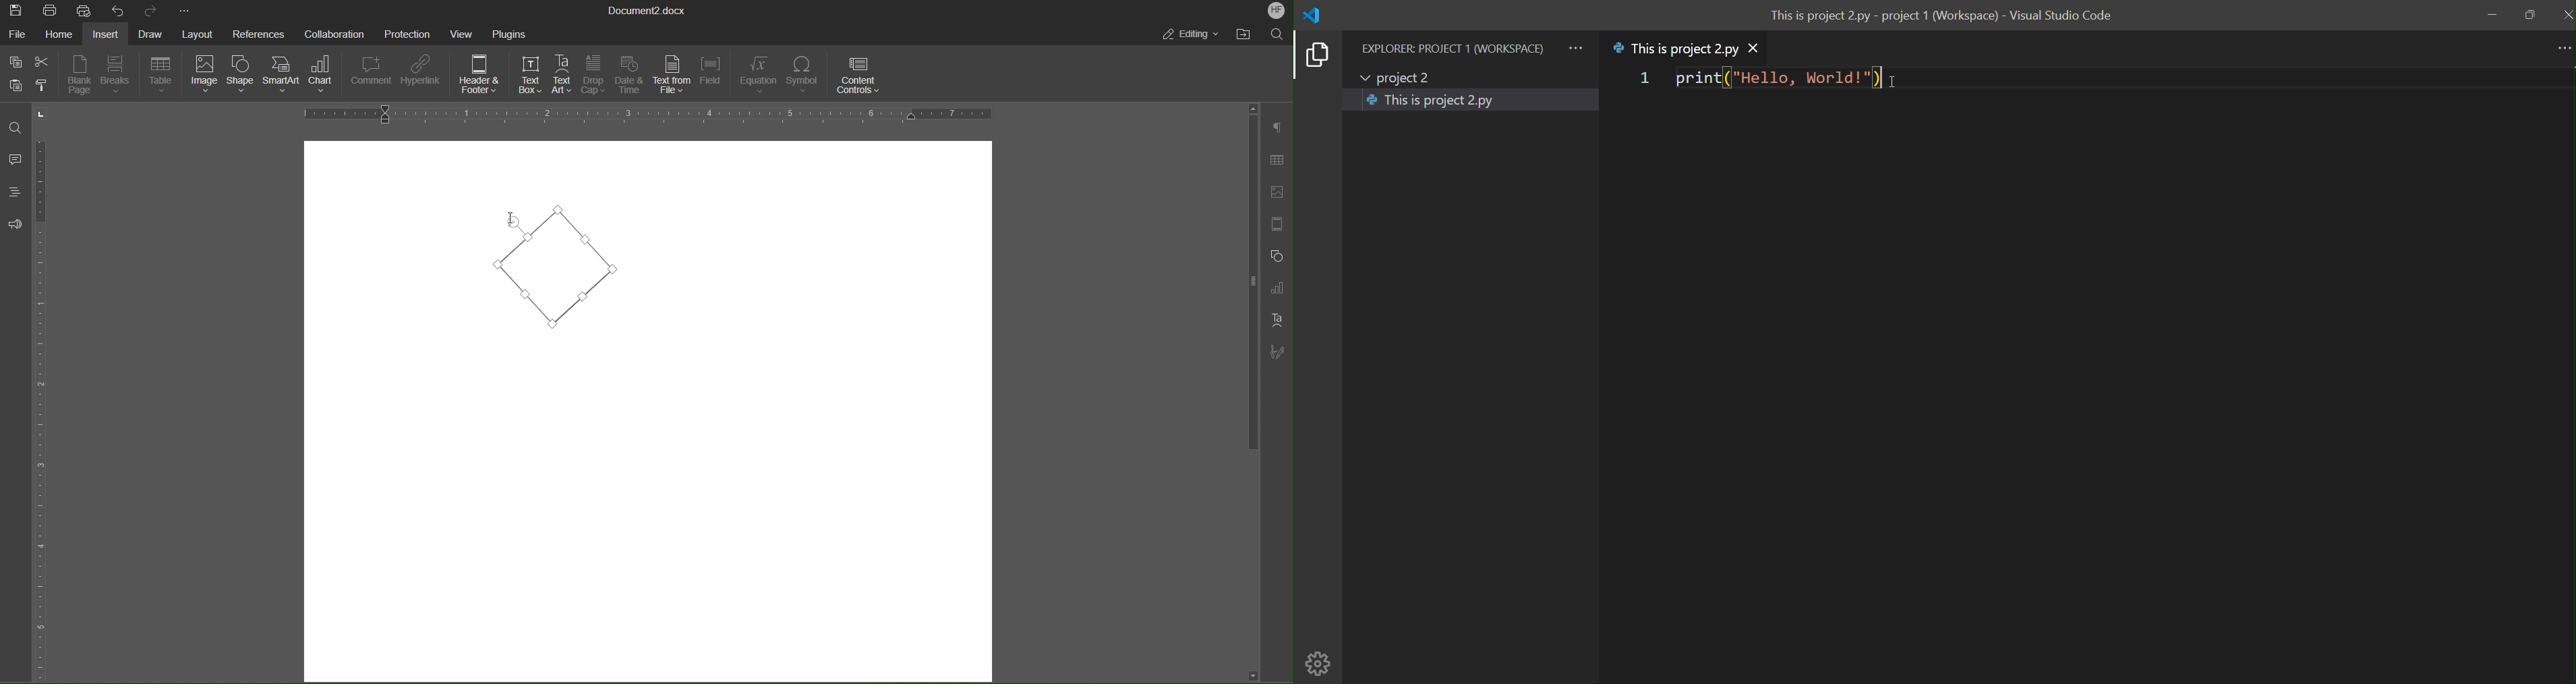 This screenshot has width=2576, height=700. What do you see at coordinates (15, 224) in the screenshot?
I see `Feedback and Support` at bounding box center [15, 224].